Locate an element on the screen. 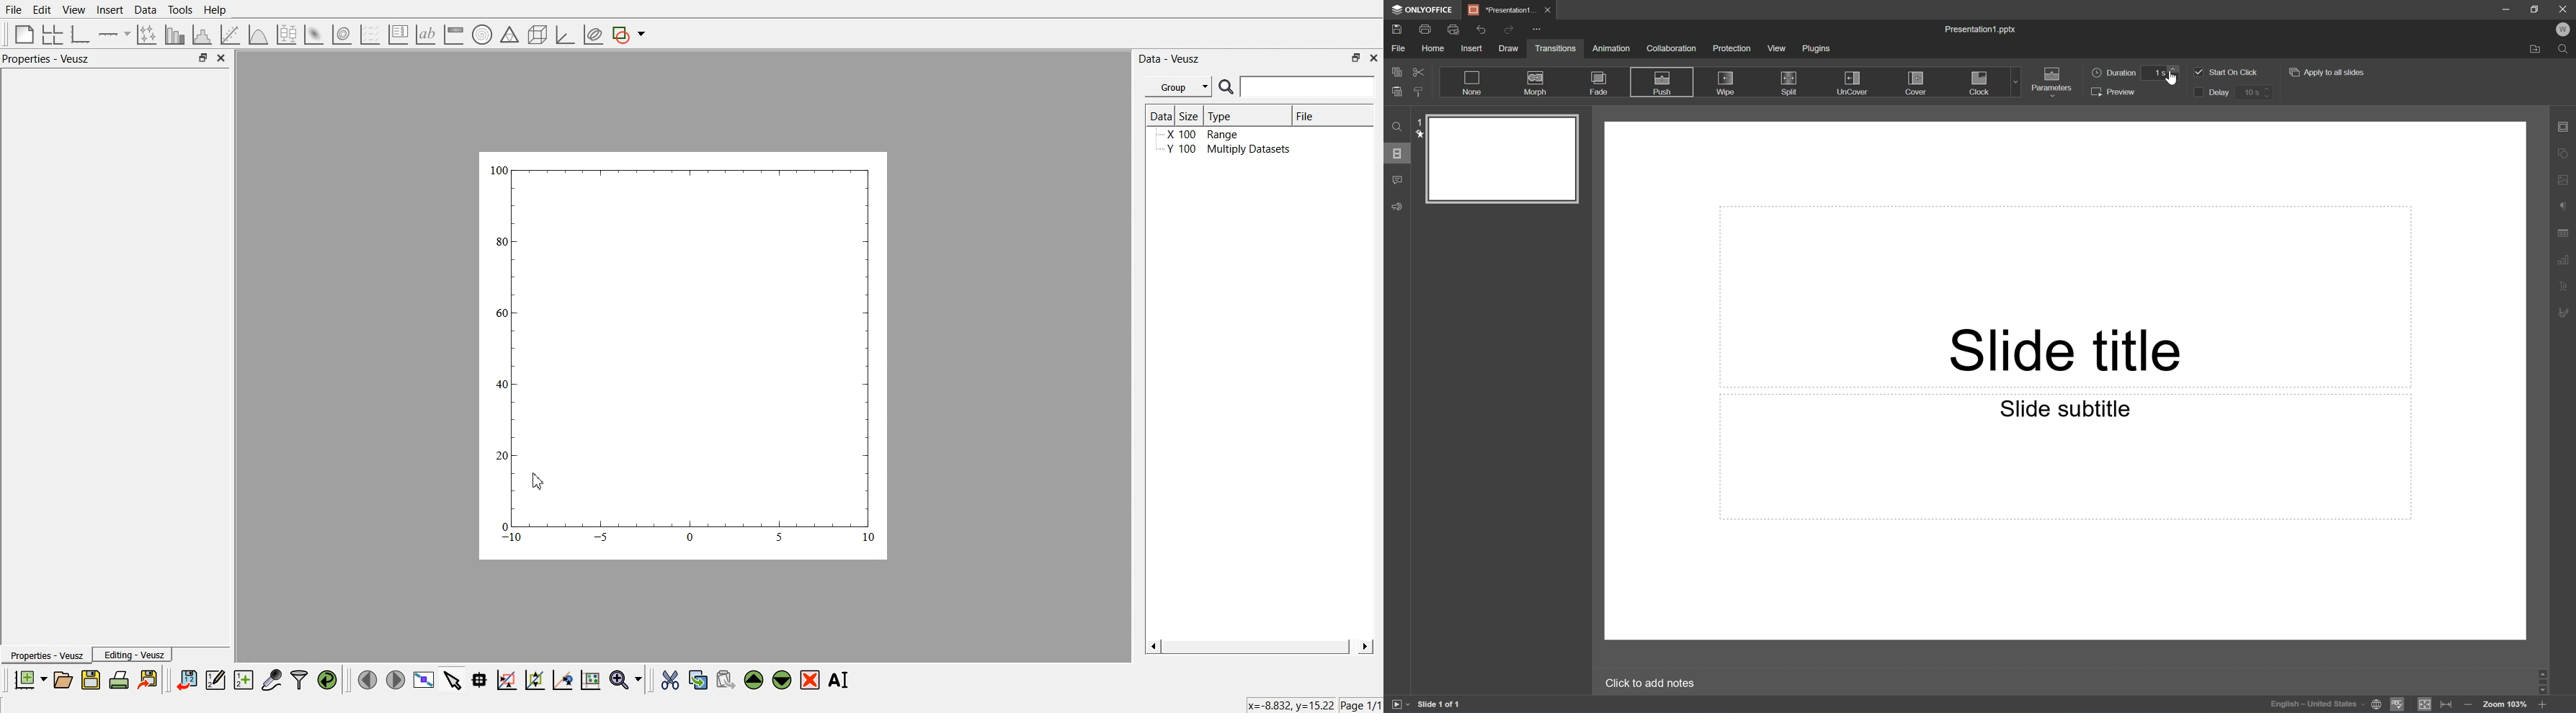 Image resolution: width=2576 pixels, height=728 pixels. Zoom out is located at coordinates (2468, 706).